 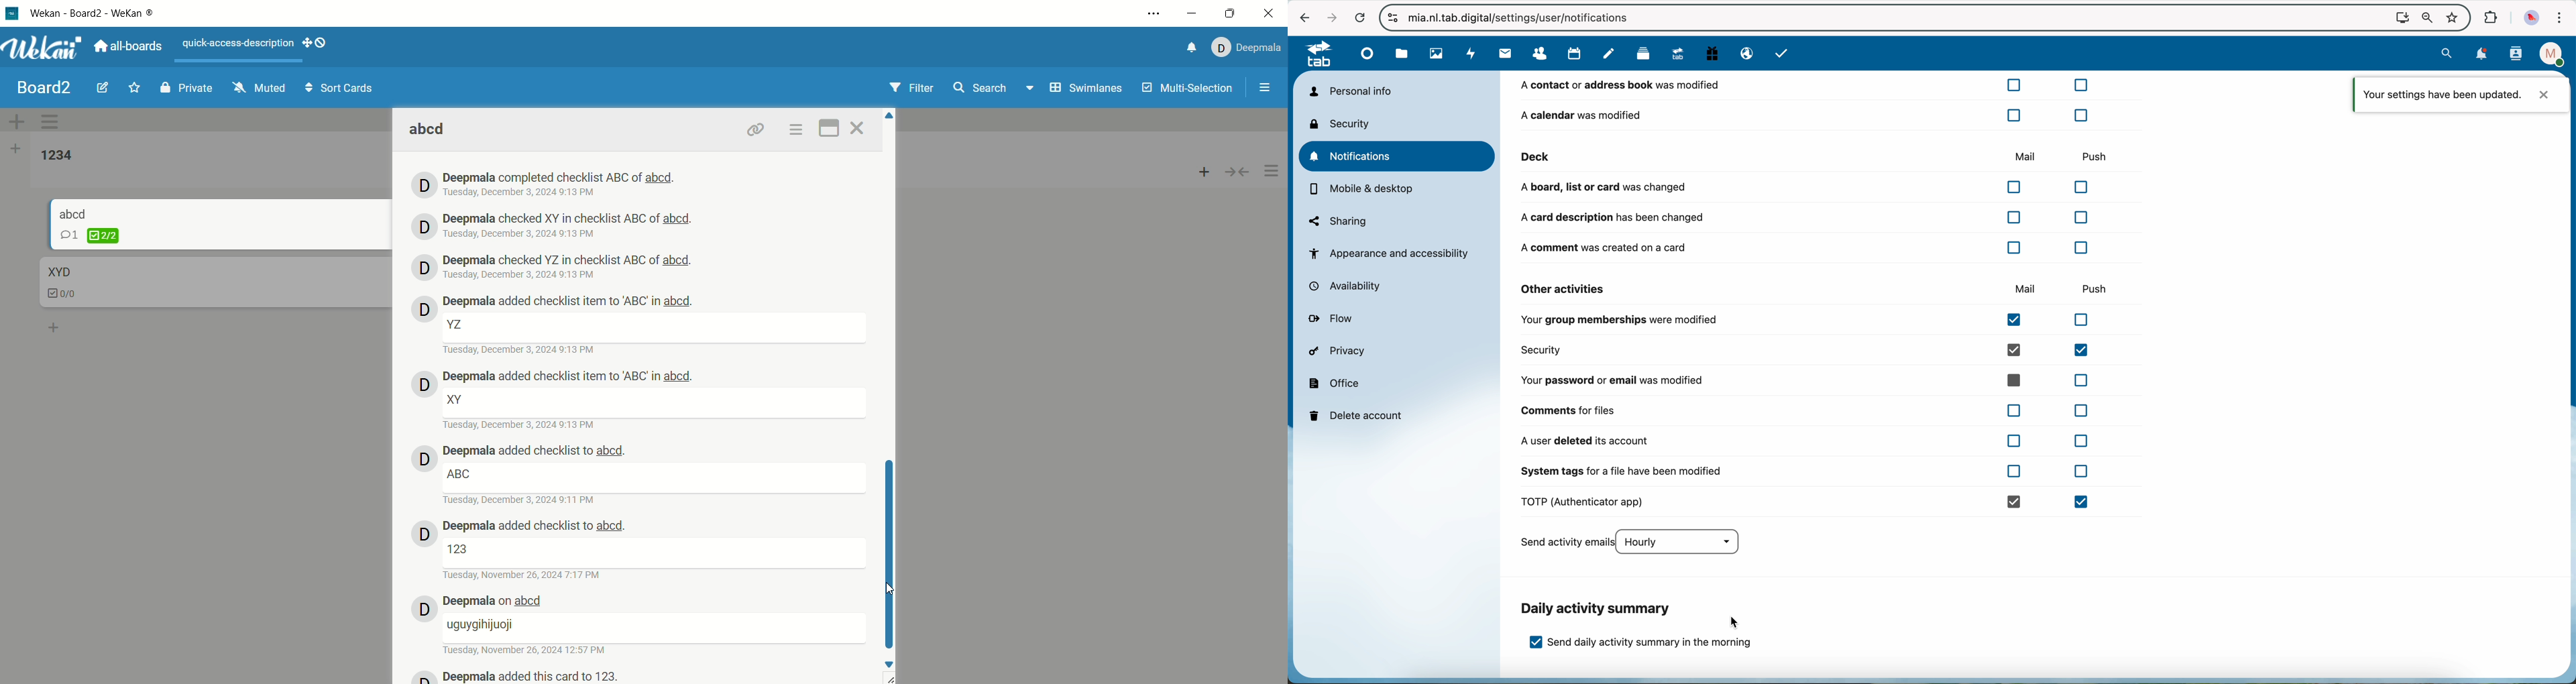 I want to click on muted, so click(x=260, y=87).